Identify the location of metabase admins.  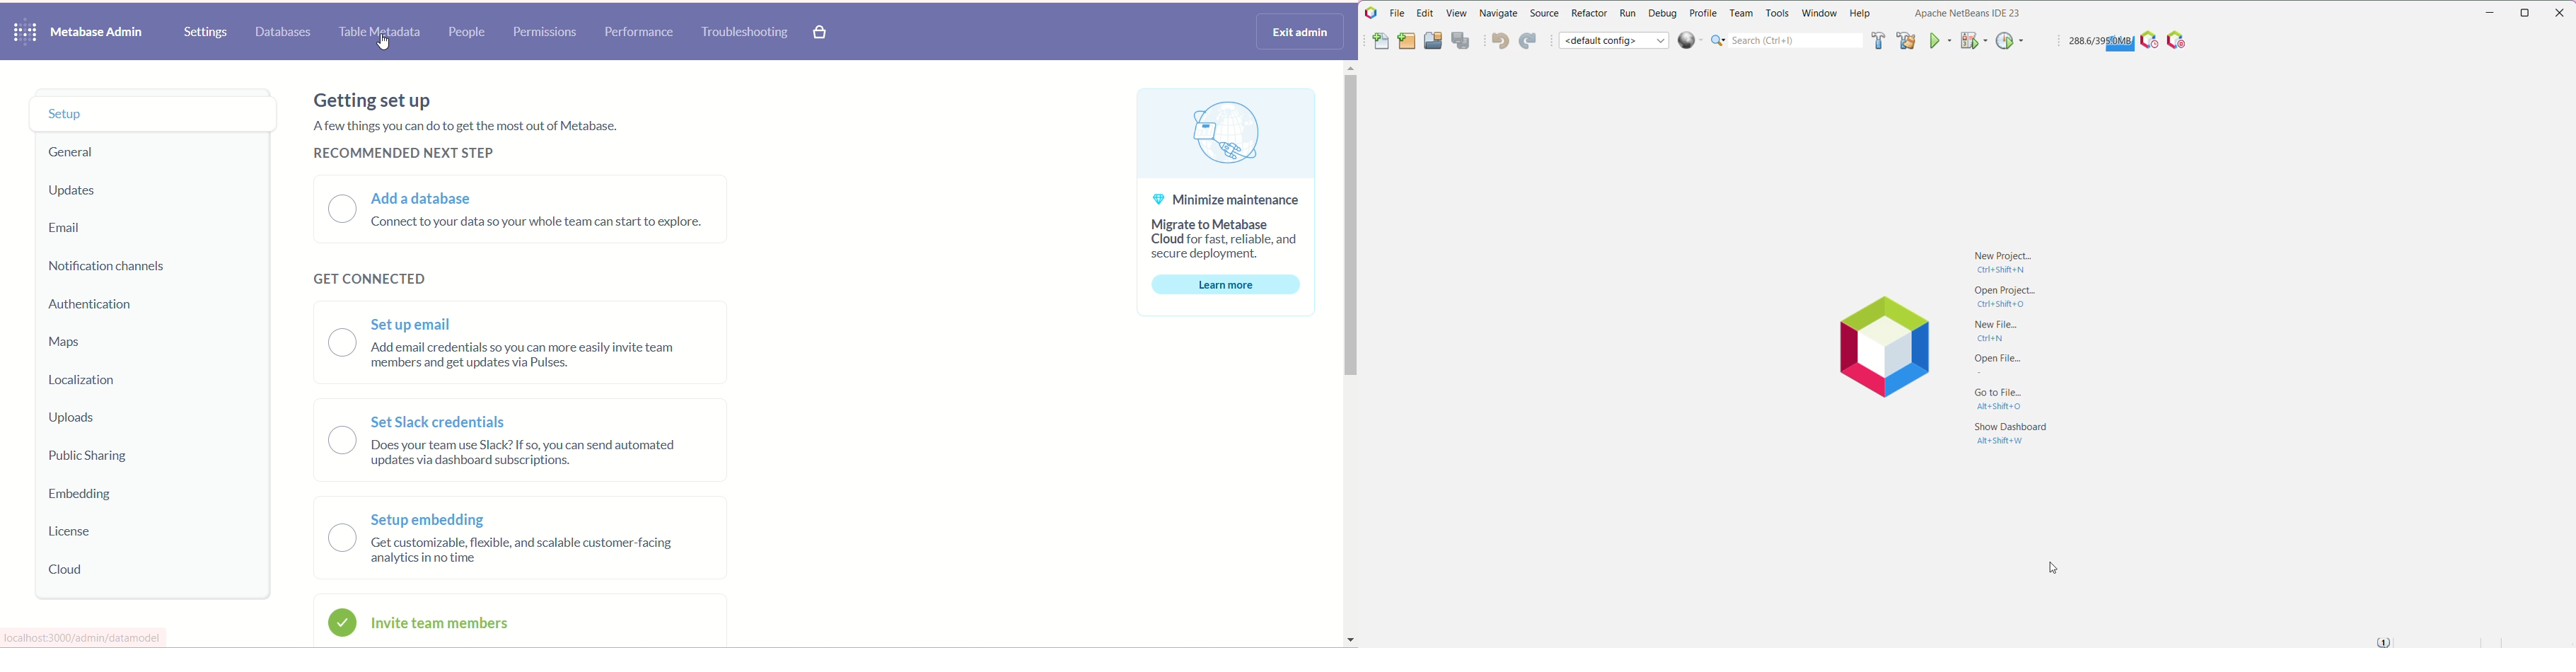
(96, 33).